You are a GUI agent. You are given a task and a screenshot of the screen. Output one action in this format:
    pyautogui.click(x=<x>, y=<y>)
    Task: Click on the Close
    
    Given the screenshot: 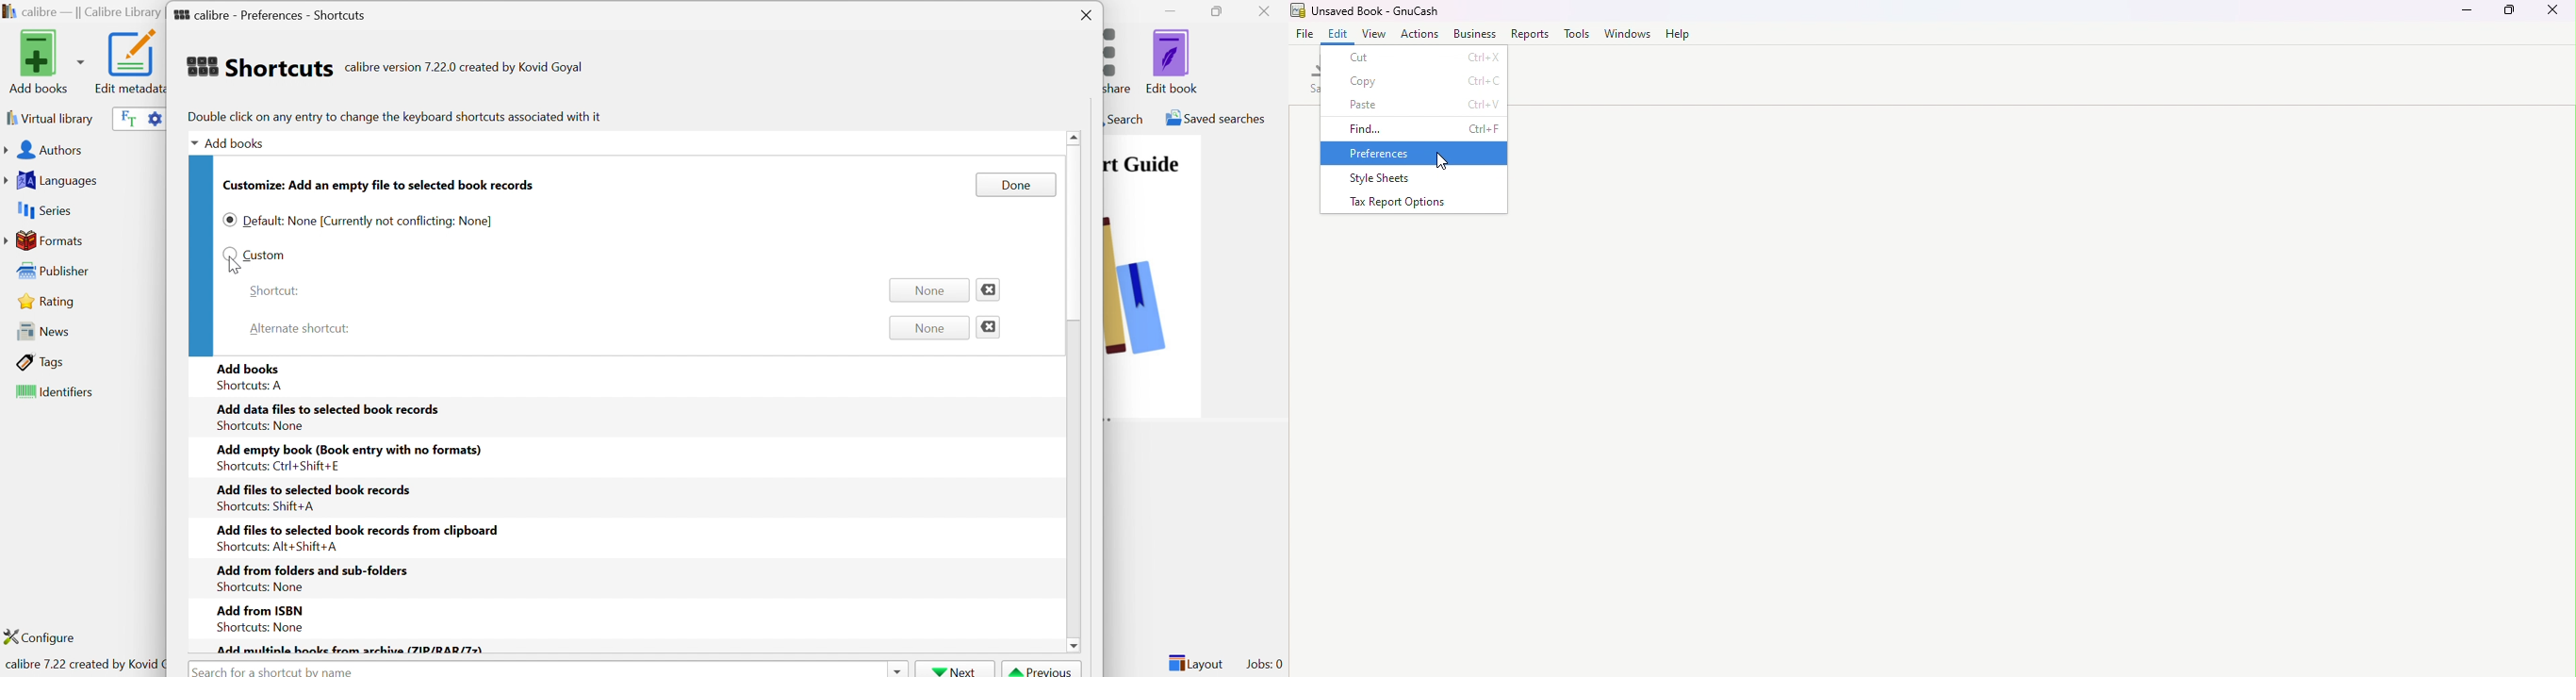 What is the action you would take?
    pyautogui.click(x=1087, y=16)
    